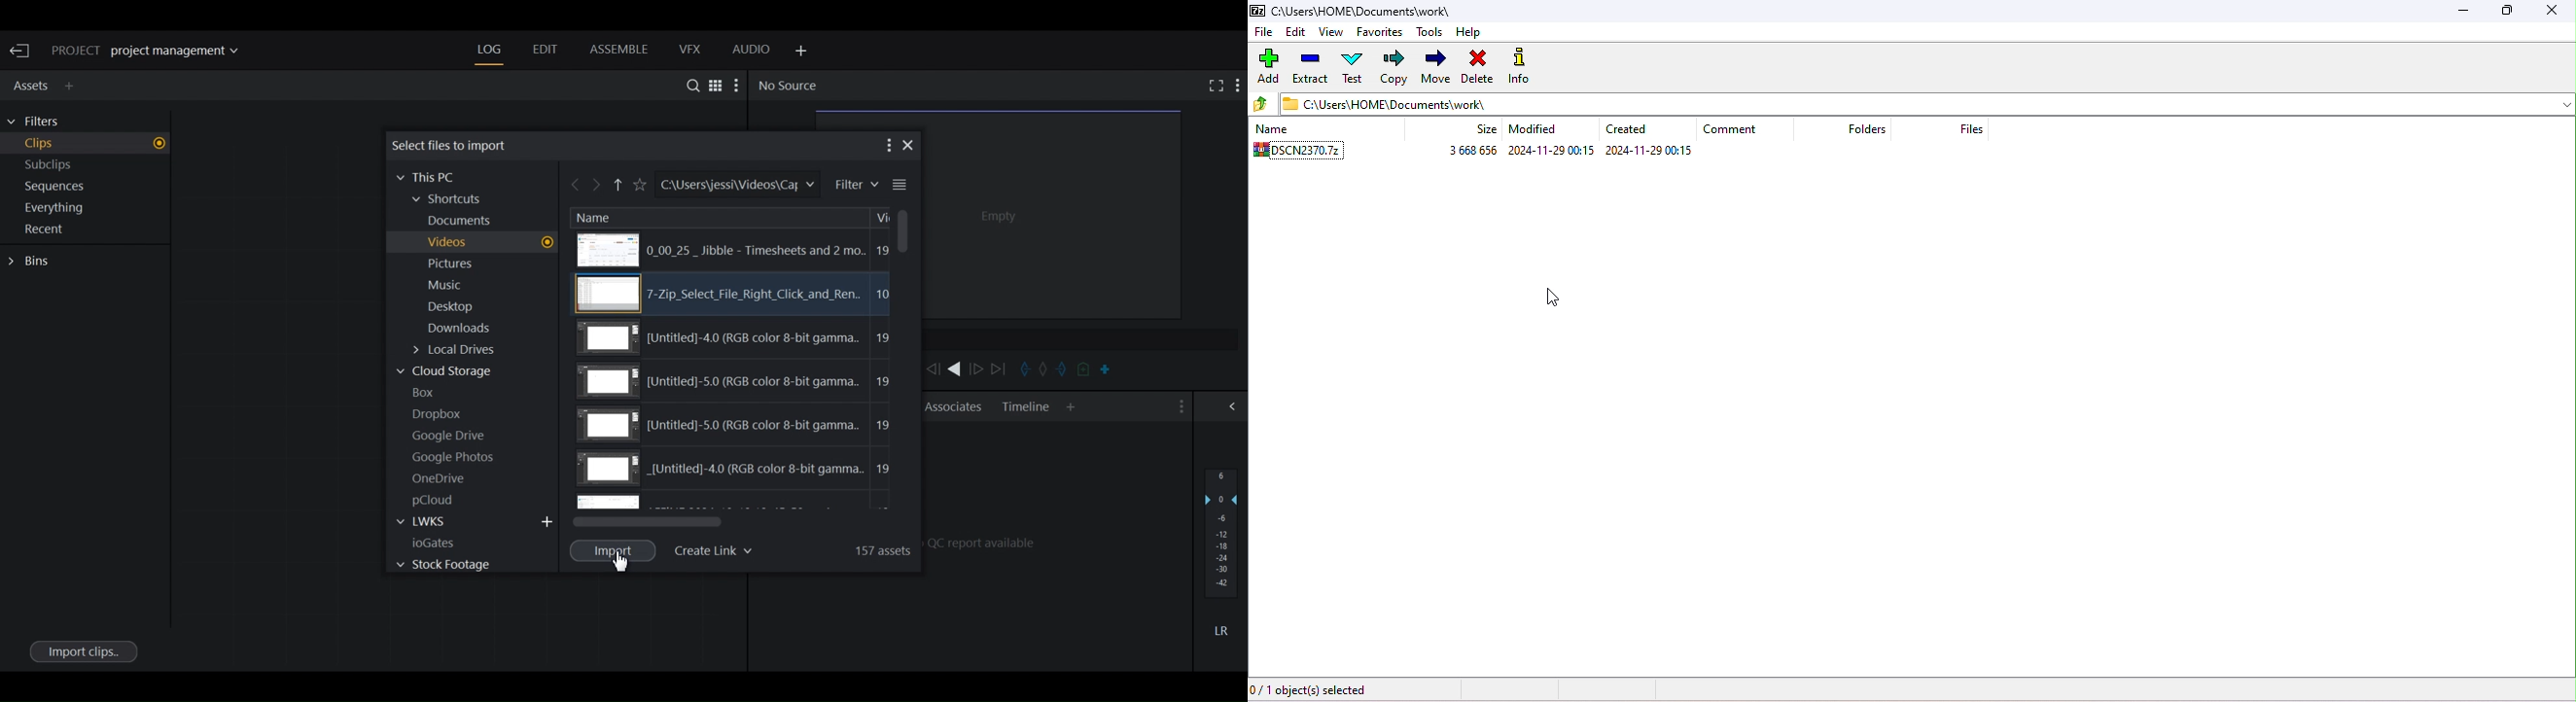 The image size is (2576, 728). What do you see at coordinates (1235, 406) in the screenshot?
I see `Show/Hide Full Audio mix` at bounding box center [1235, 406].